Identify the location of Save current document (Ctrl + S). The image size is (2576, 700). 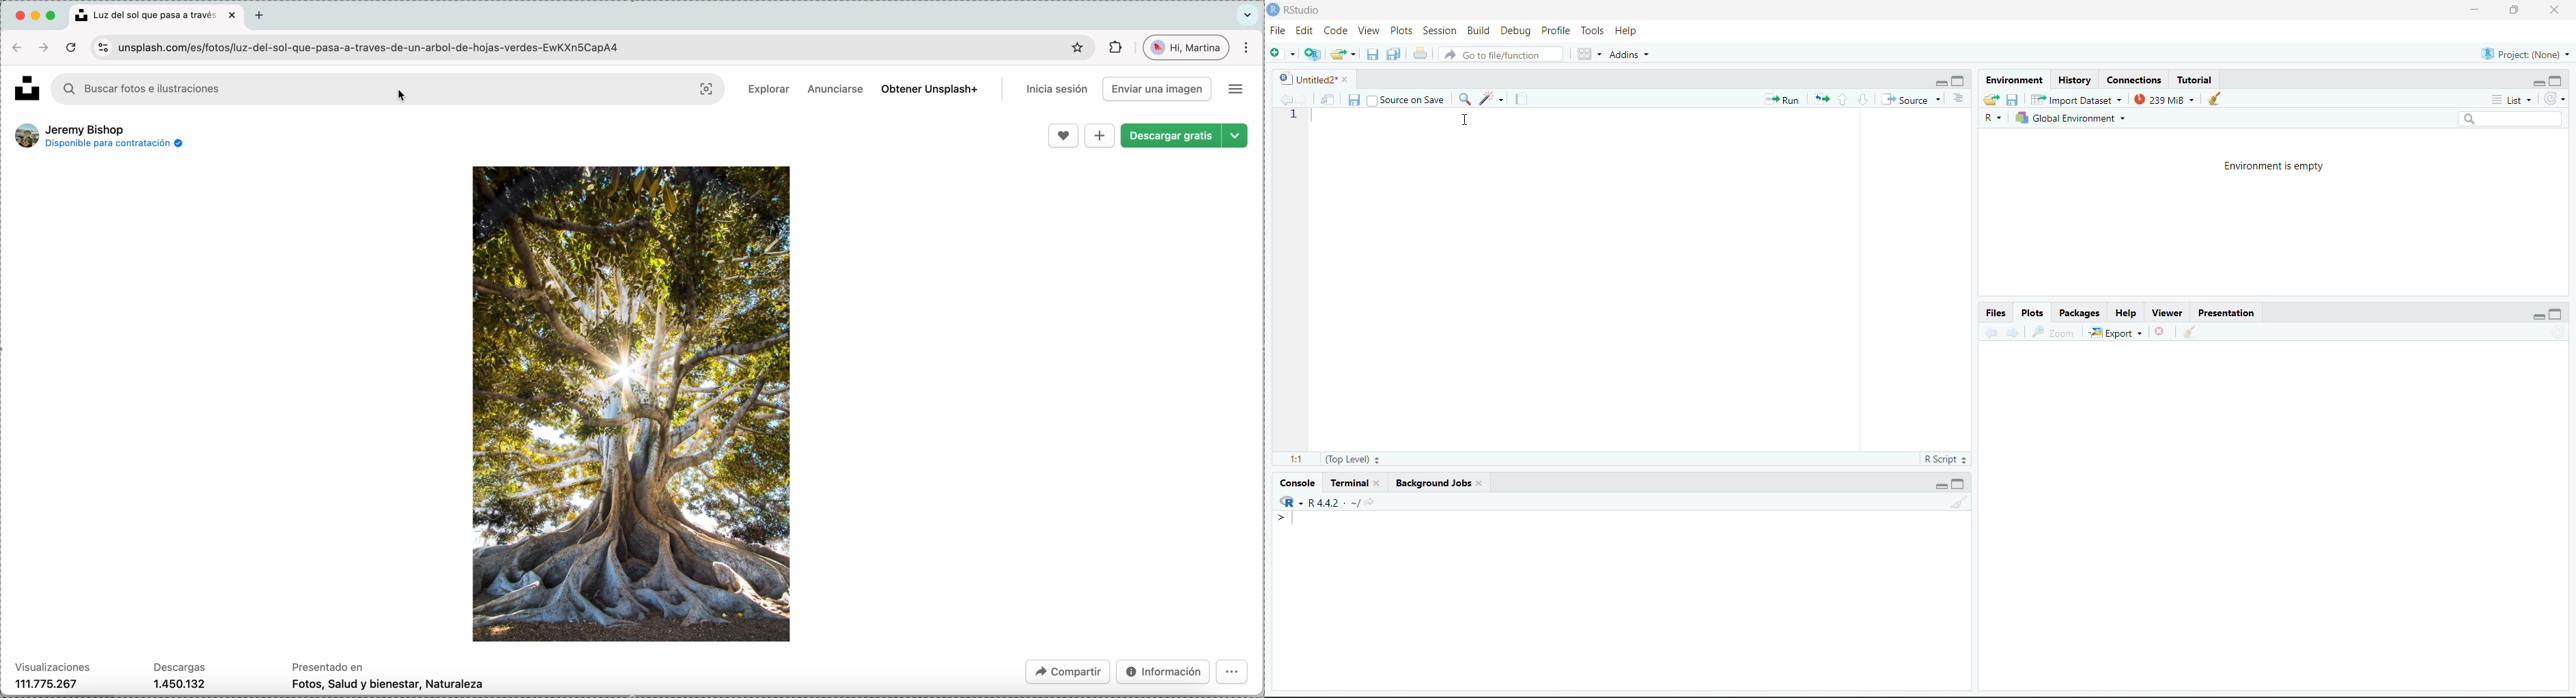
(1372, 53).